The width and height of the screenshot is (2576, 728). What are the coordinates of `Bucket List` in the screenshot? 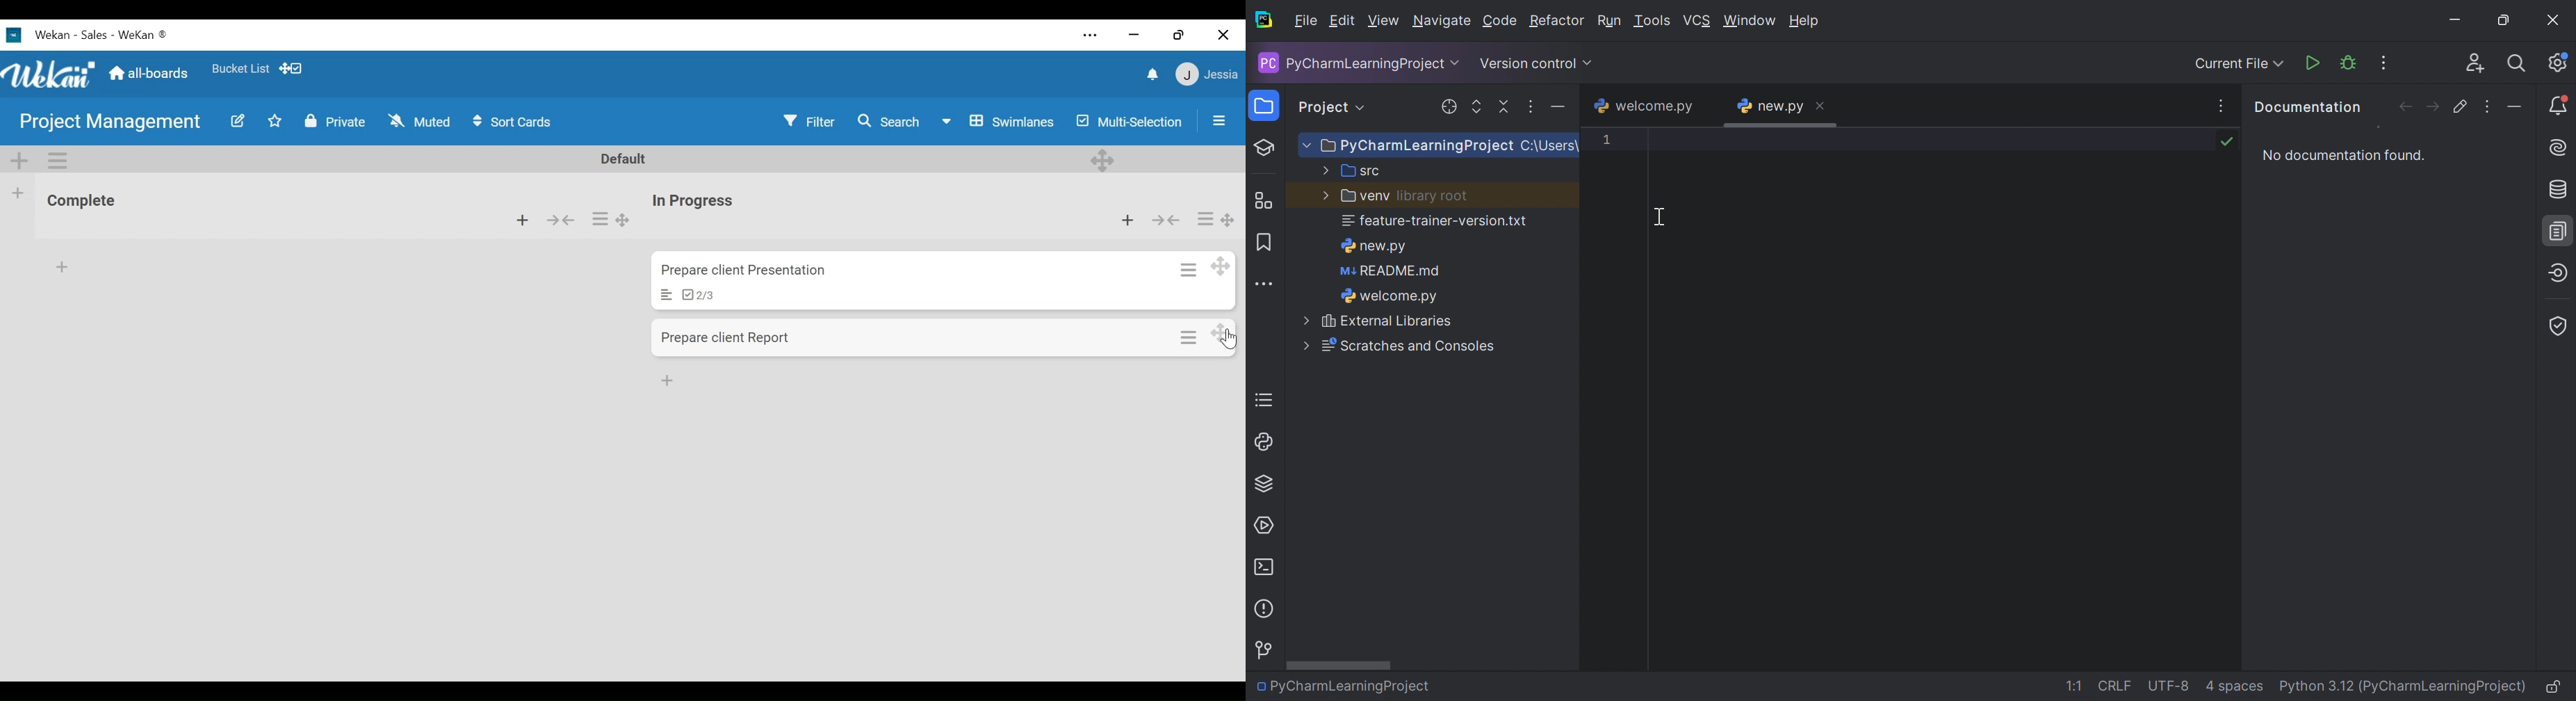 It's located at (240, 68).